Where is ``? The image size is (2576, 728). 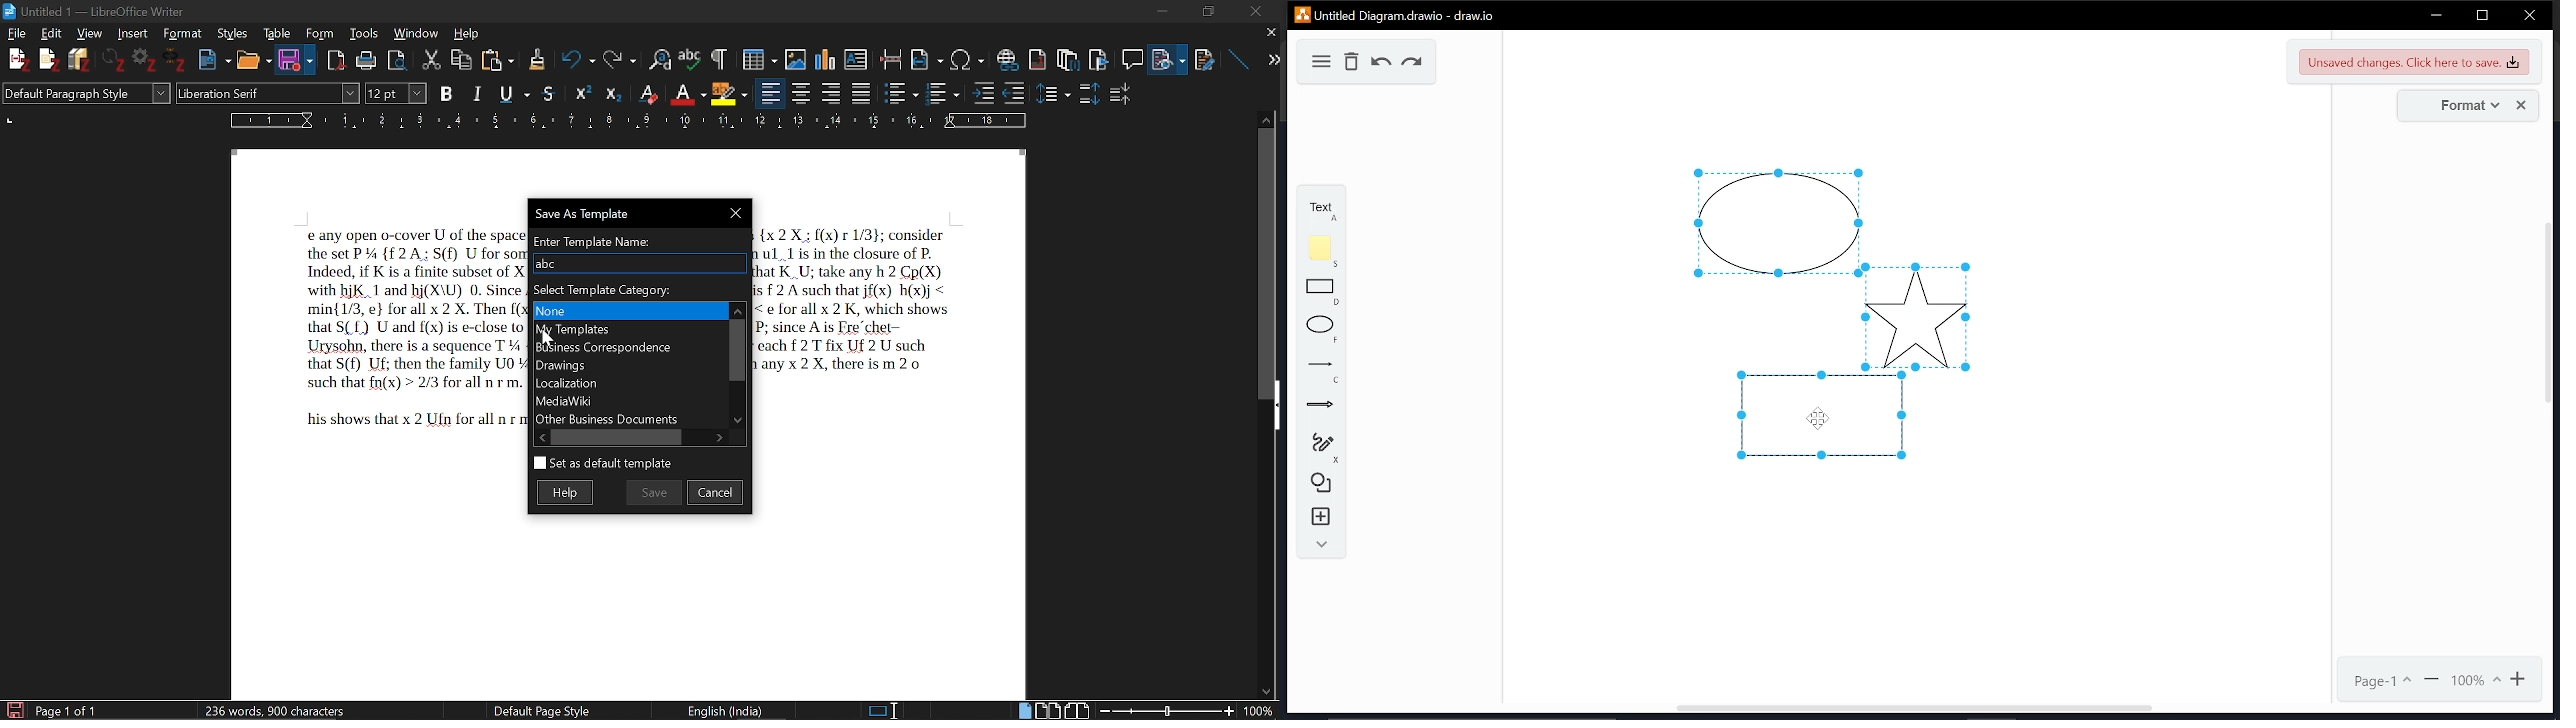  is located at coordinates (536, 59).